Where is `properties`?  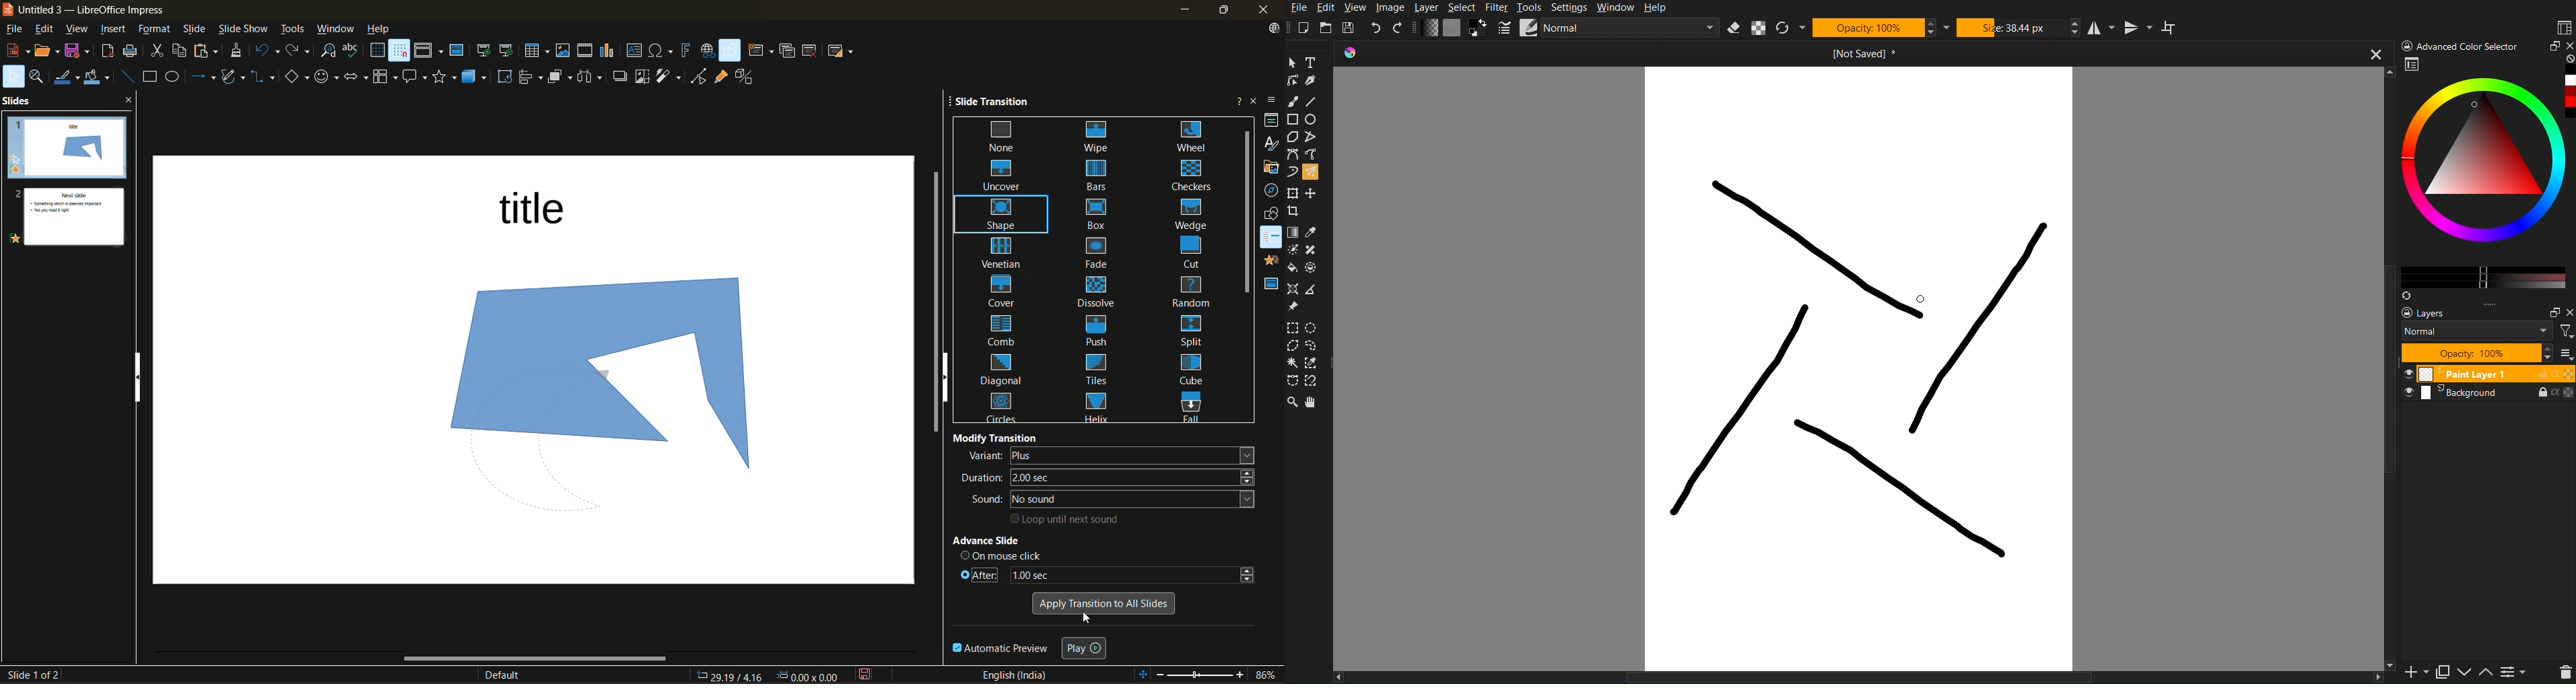
properties is located at coordinates (1272, 122).